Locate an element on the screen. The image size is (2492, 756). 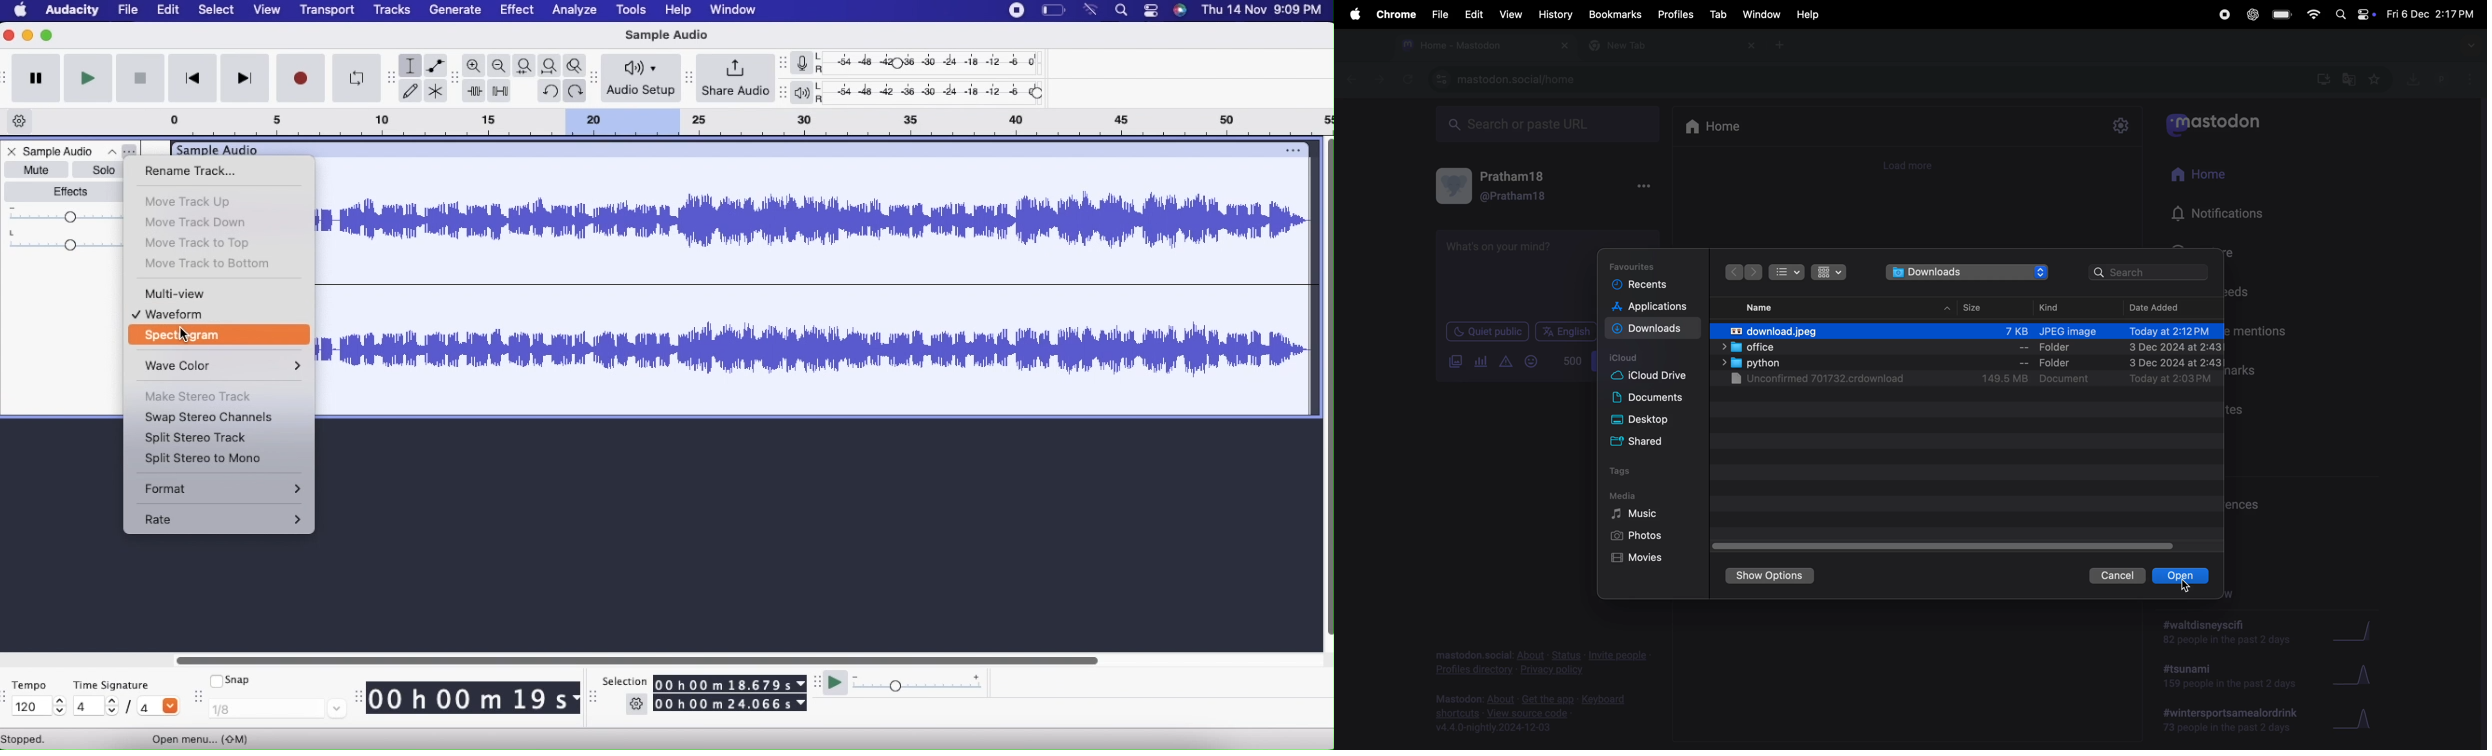
Playback meter is located at coordinates (809, 92).